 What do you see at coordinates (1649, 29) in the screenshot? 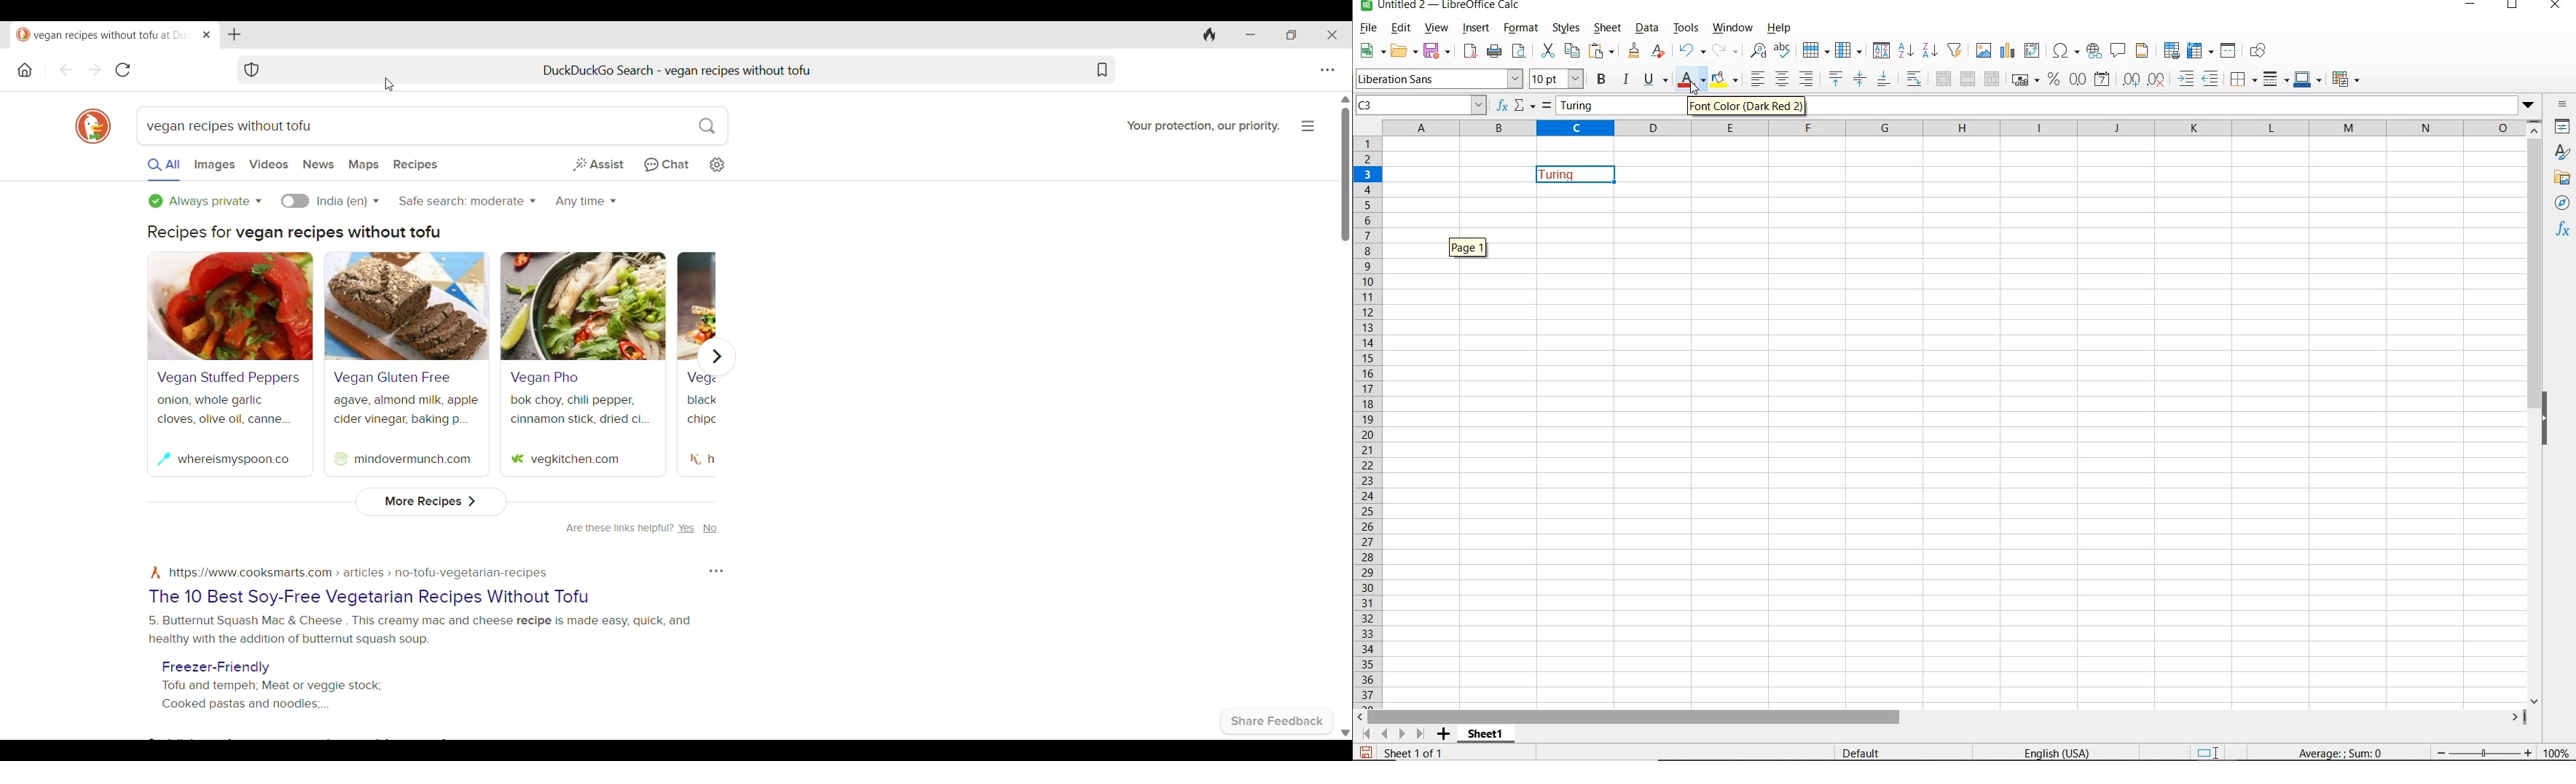
I see `DATA` at bounding box center [1649, 29].